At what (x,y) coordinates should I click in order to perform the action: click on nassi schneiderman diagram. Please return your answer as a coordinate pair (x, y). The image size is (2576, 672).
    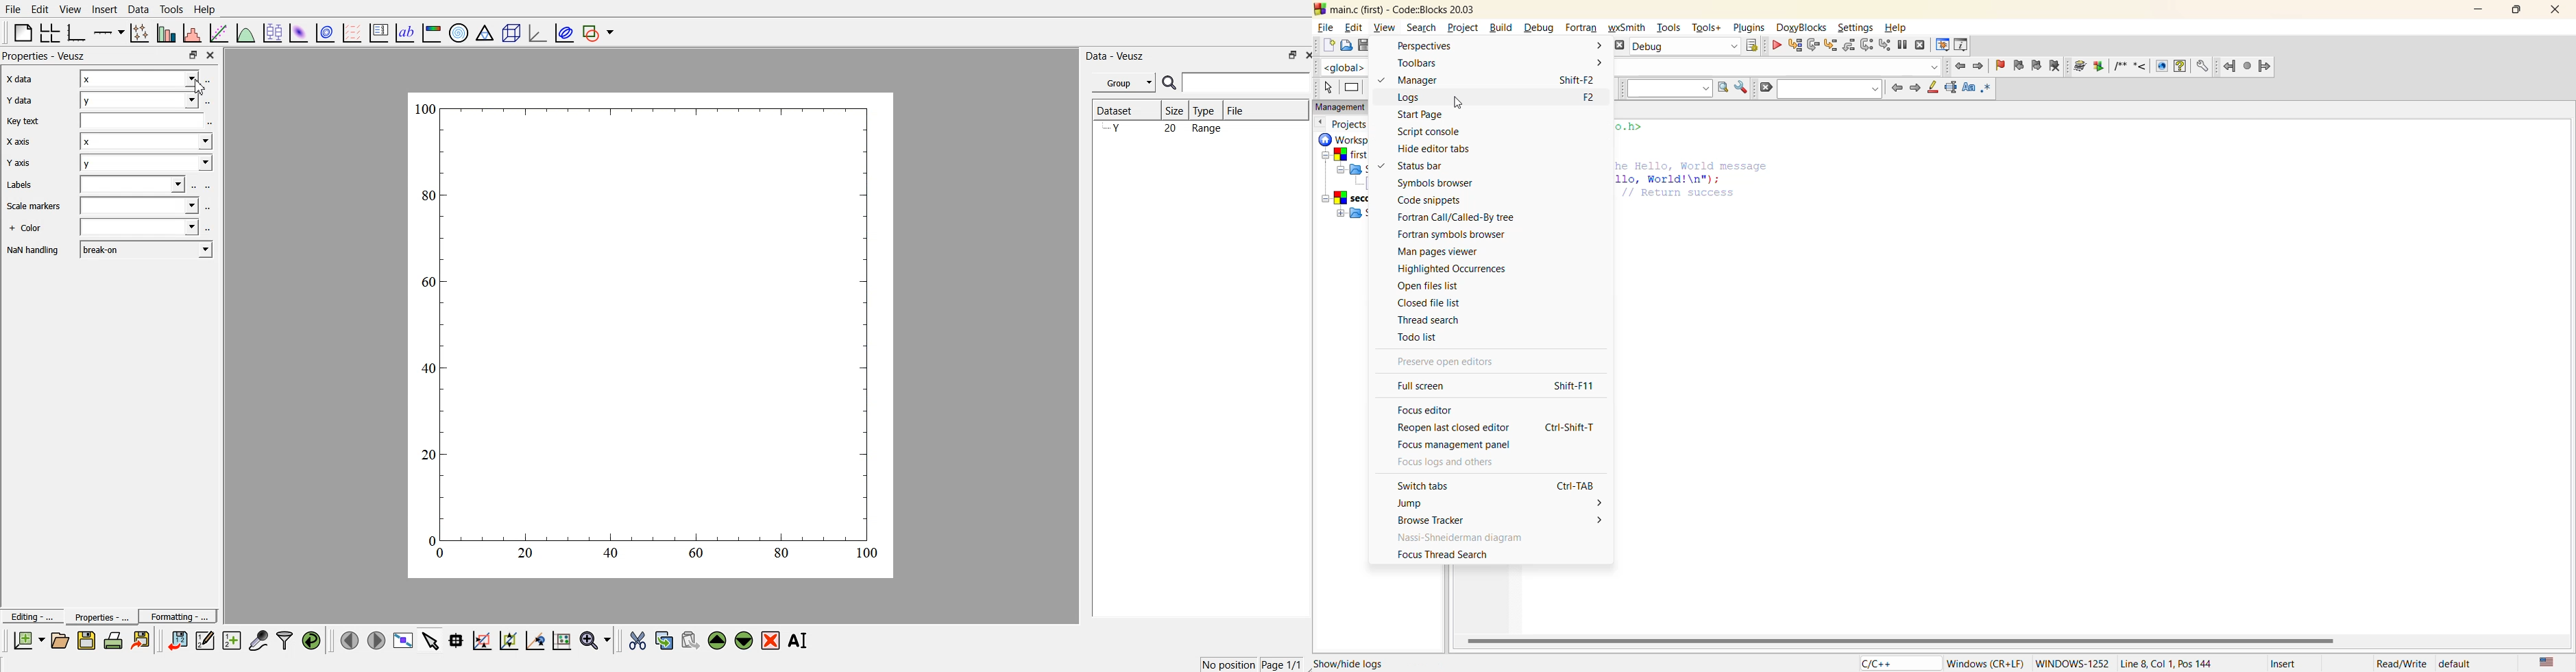
    Looking at the image, I should click on (1483, 540).